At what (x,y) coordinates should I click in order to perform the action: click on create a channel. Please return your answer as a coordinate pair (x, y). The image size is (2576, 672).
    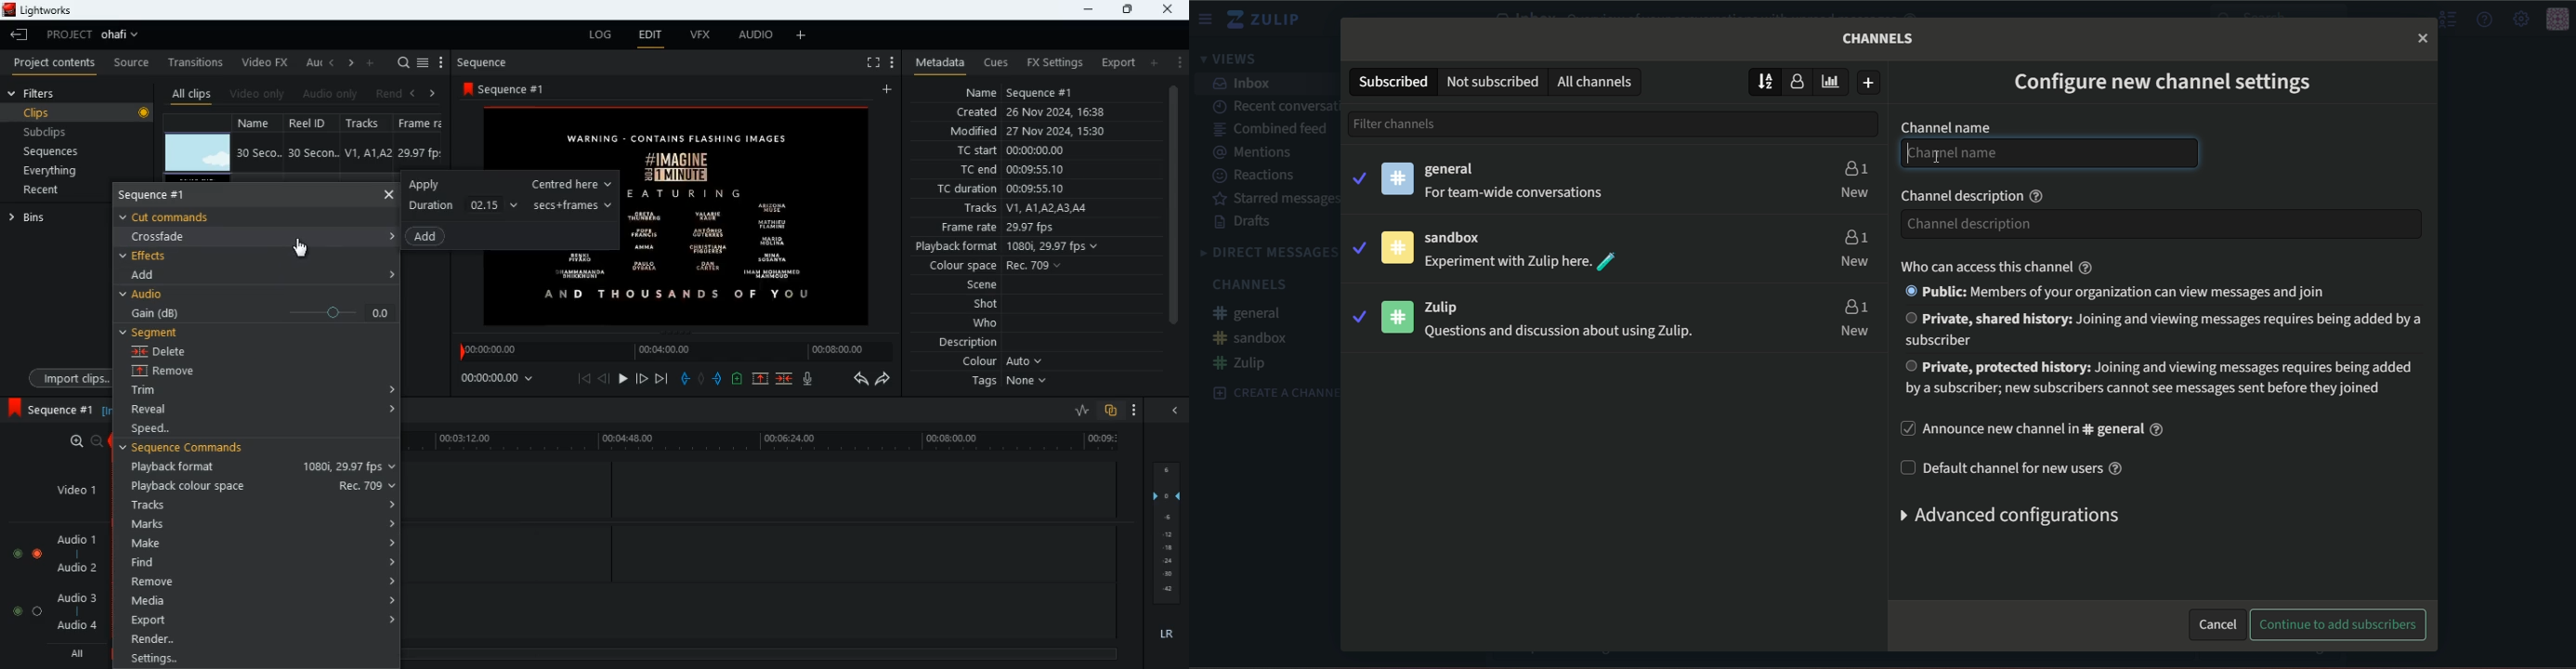
    Looking at the image, I should click on (1268, 392).